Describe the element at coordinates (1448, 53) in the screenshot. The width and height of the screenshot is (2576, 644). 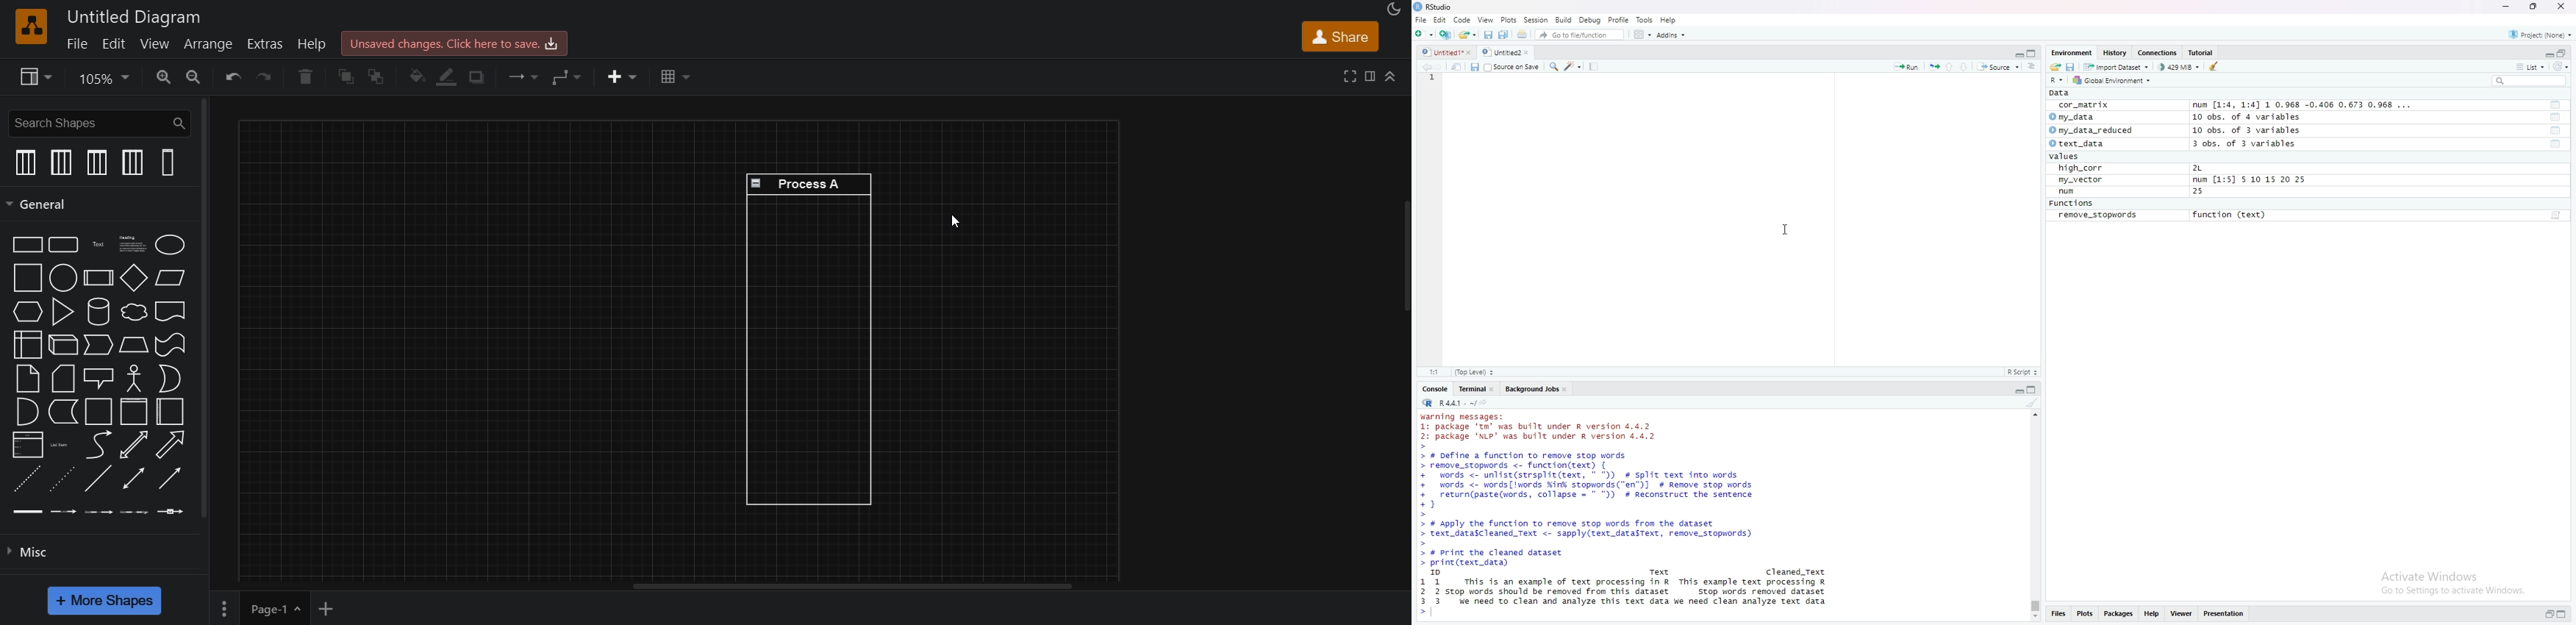
I see `Untitled 1*` at that location.